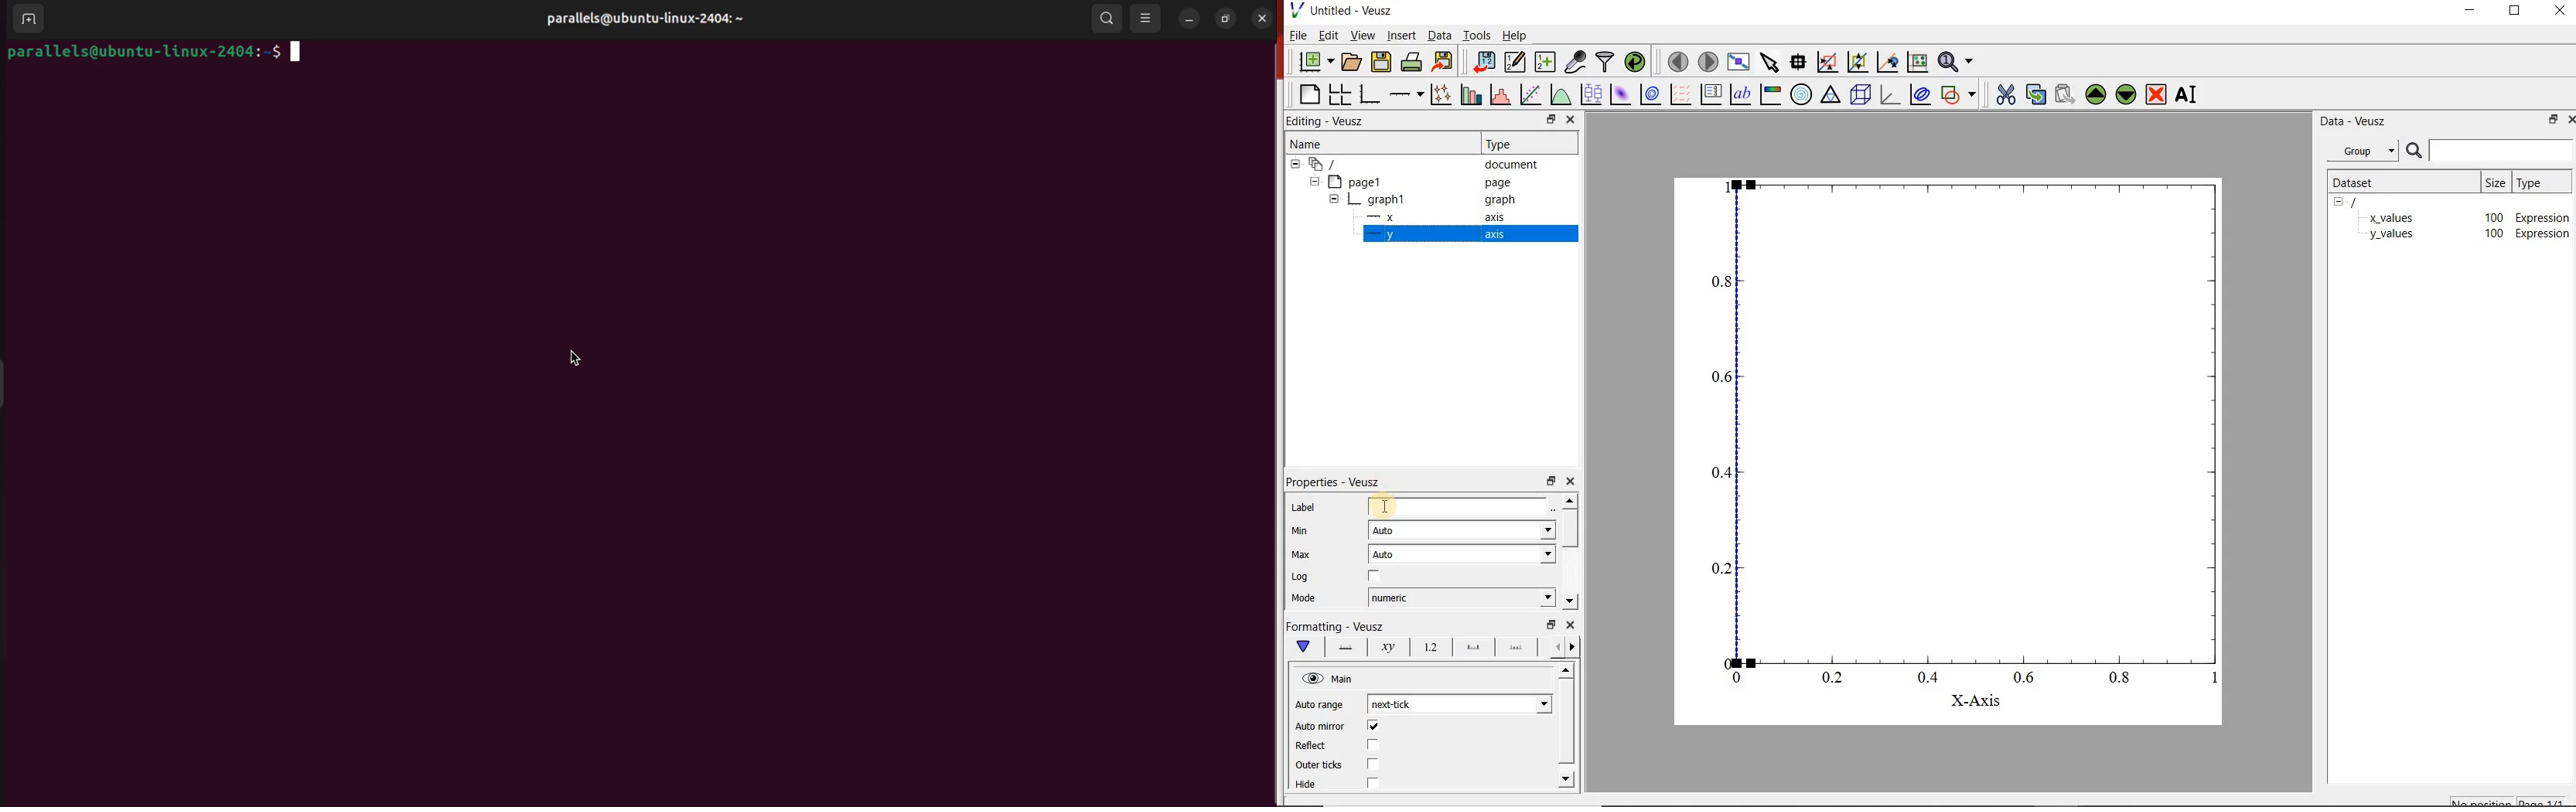 The image size is (2576, 812). Describe the element at coordinates (1309, 94) in the screenshot. I see `blank page` at that location.